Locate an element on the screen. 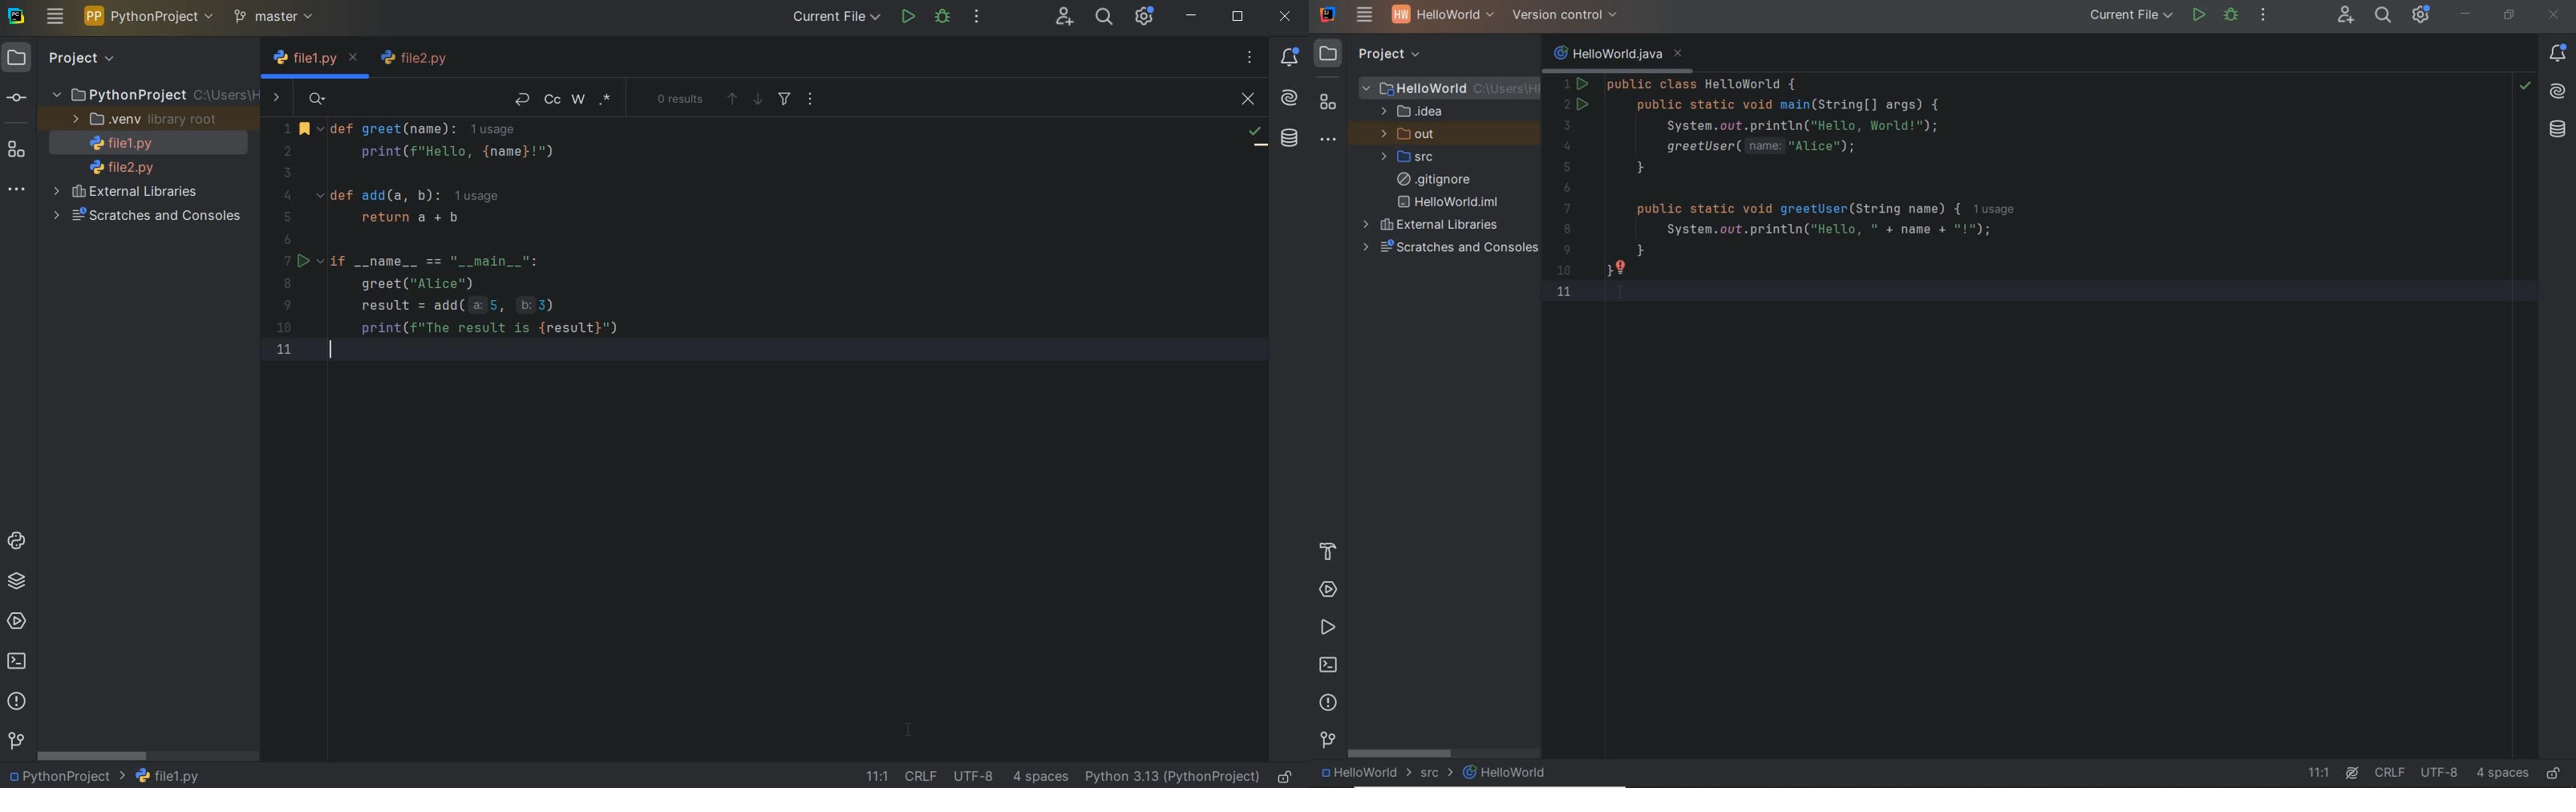  PYTHON PACKAGES is located at coordinates (21, 582).